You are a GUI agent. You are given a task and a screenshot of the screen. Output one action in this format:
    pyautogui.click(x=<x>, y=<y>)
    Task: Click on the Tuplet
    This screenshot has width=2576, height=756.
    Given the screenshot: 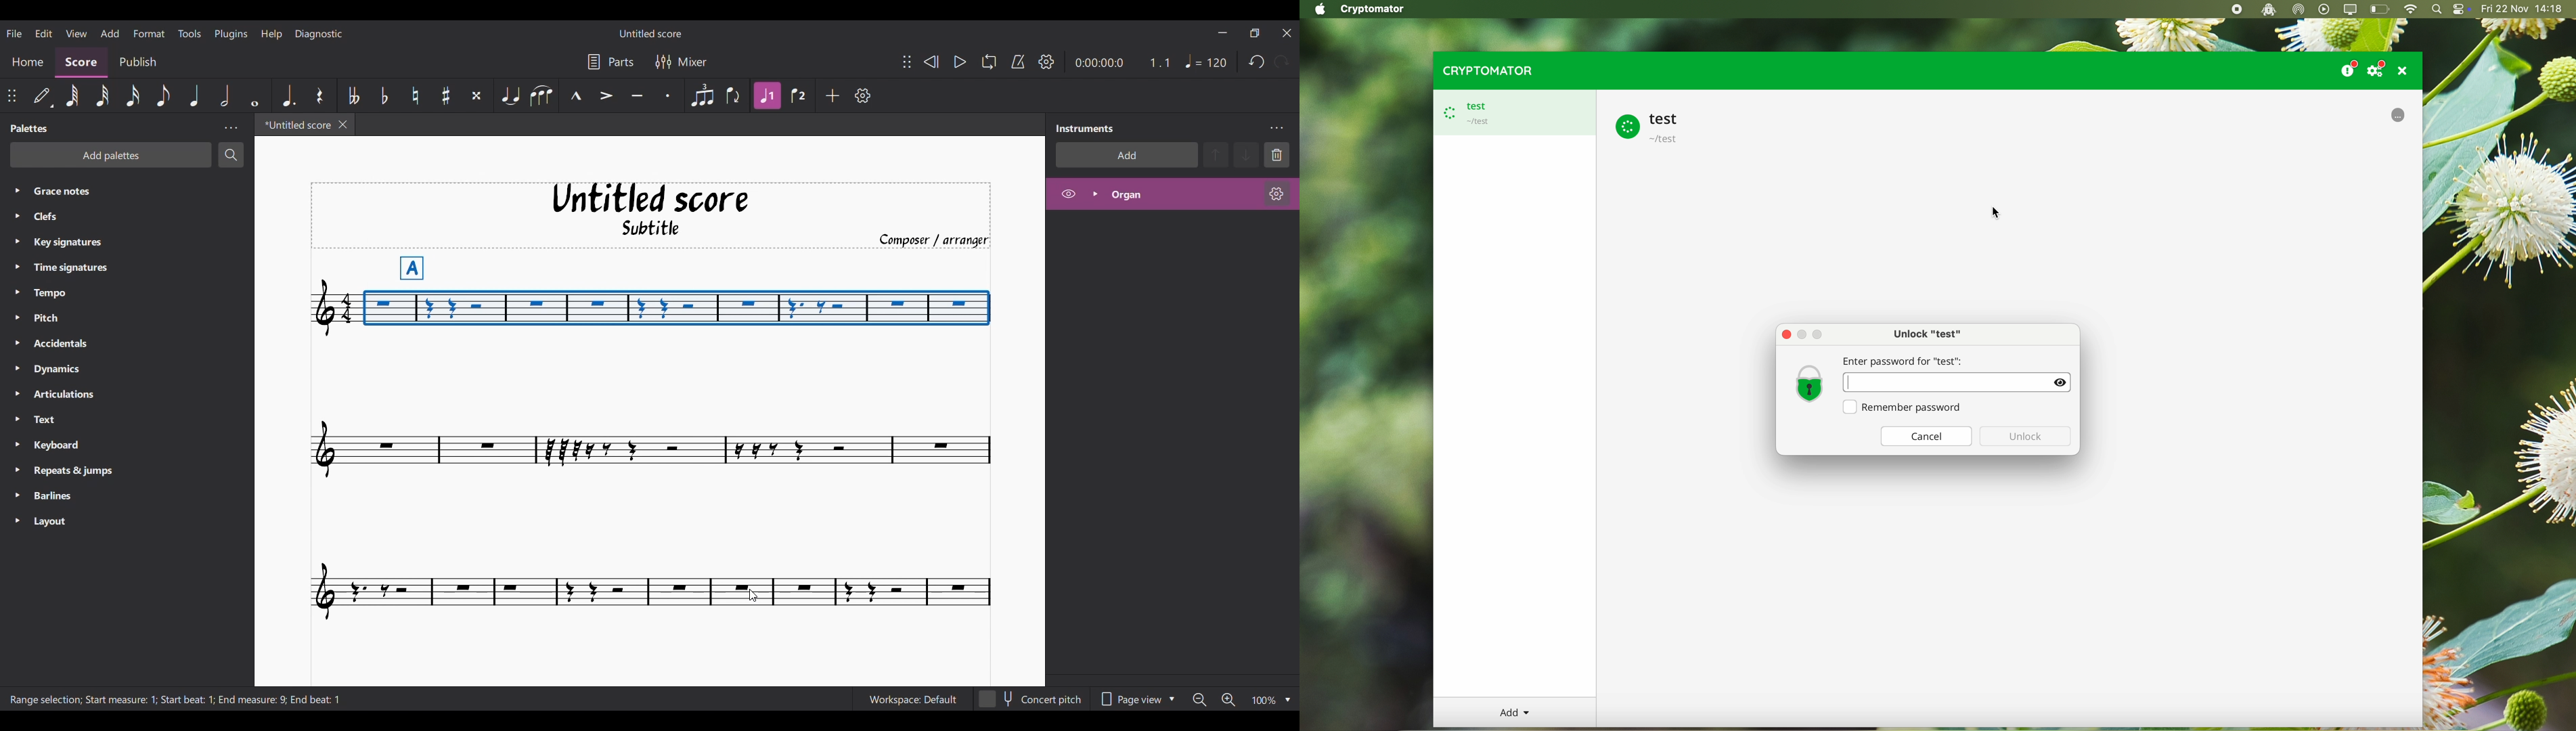 What is the action you would take?
    pyautogui.click(x=703, y=96)
    